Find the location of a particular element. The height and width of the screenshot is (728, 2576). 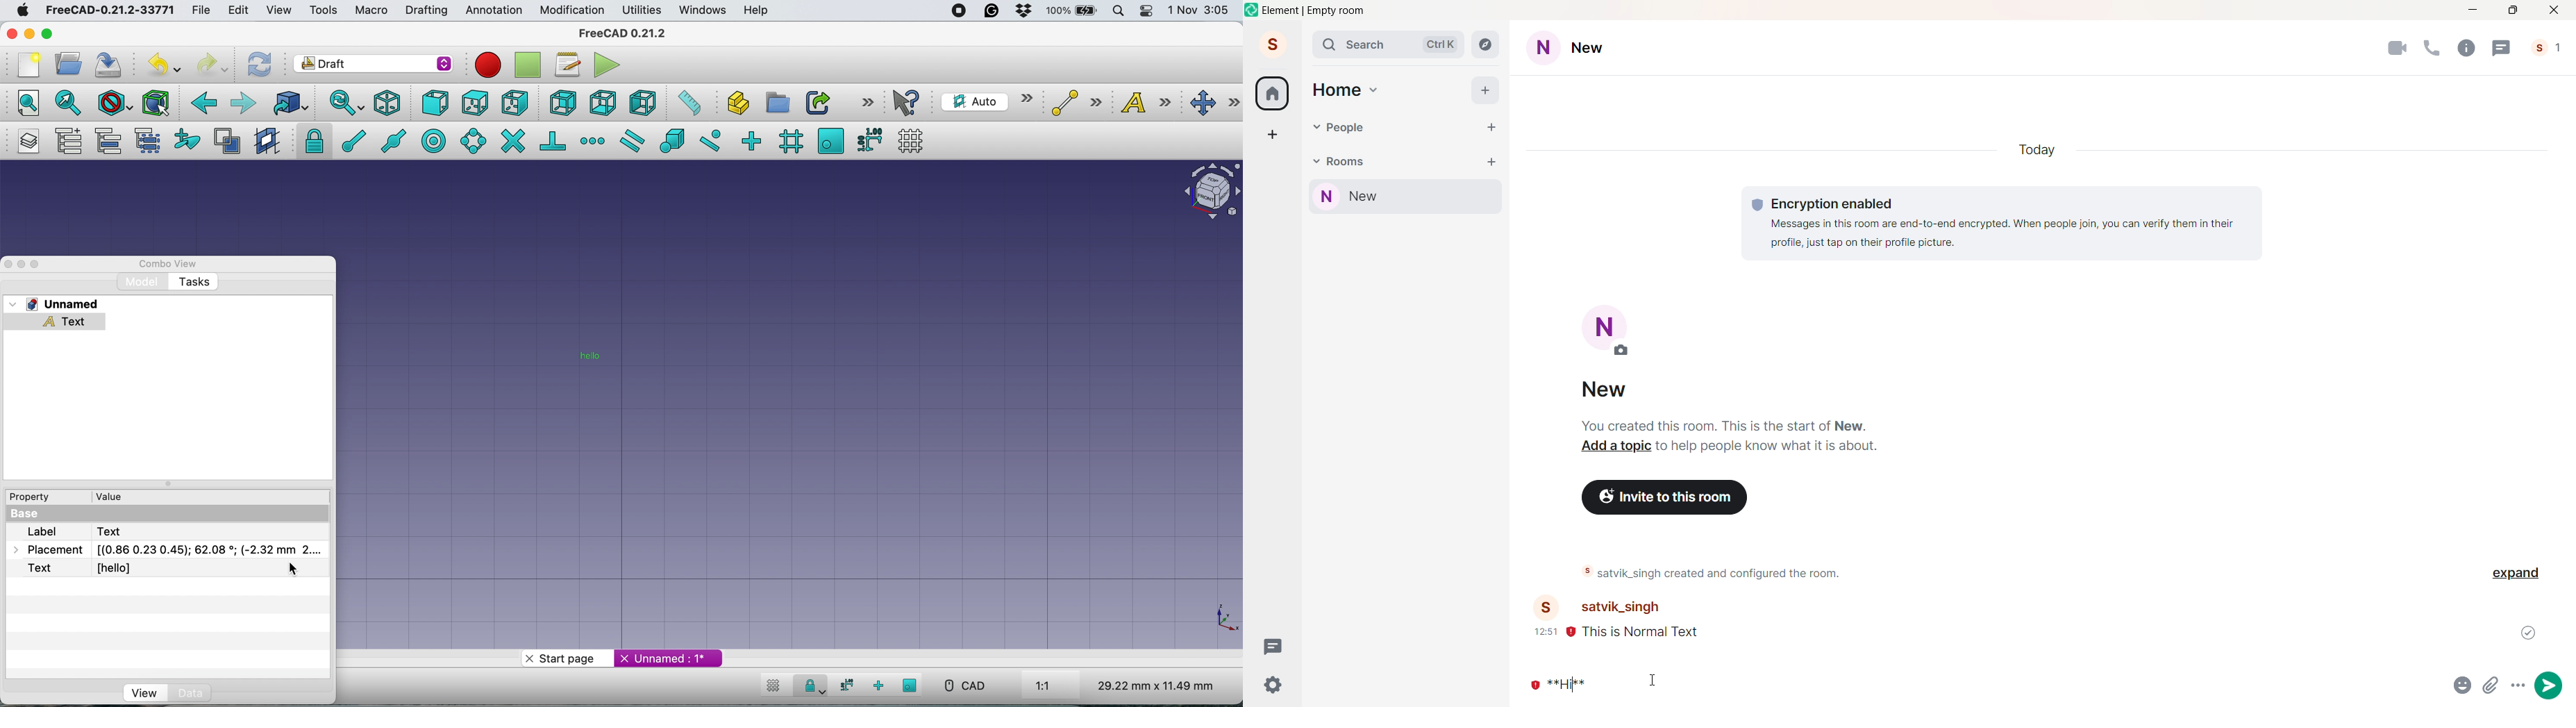

Home is located at coordinates (1337, 90).